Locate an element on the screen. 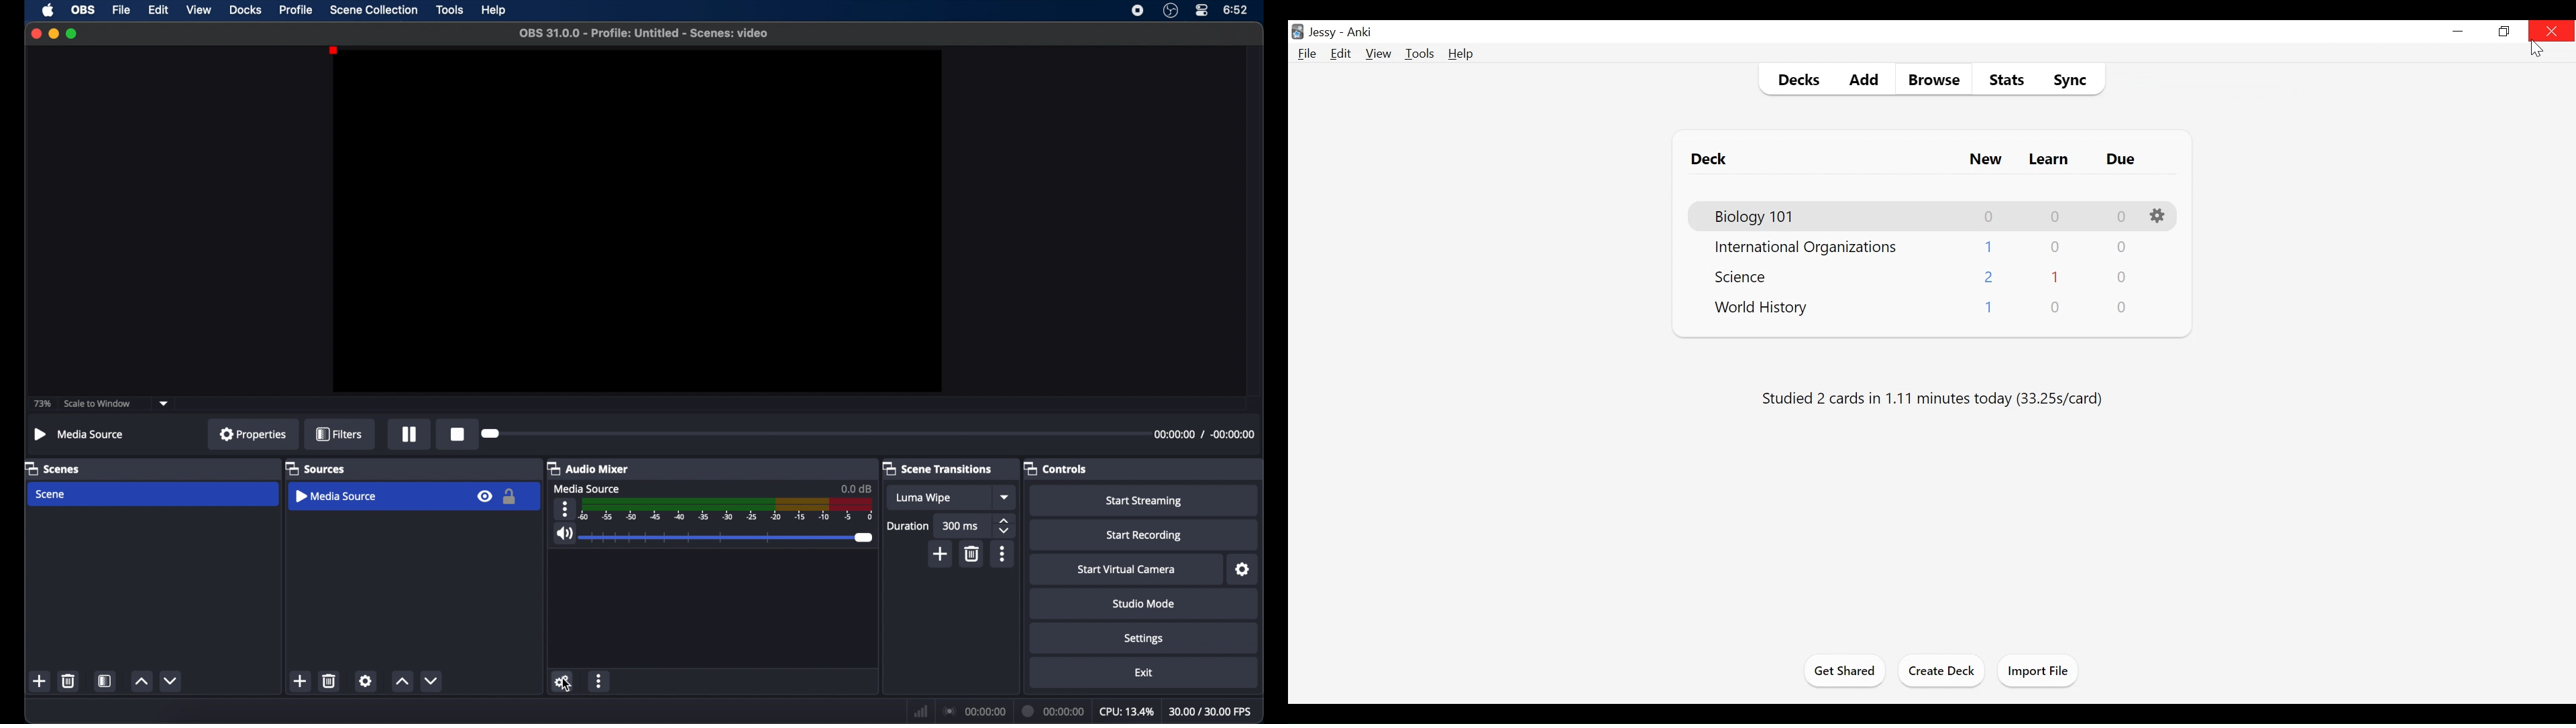 The image size is (2576, 728). Help is located at coordinates (1464, 55).